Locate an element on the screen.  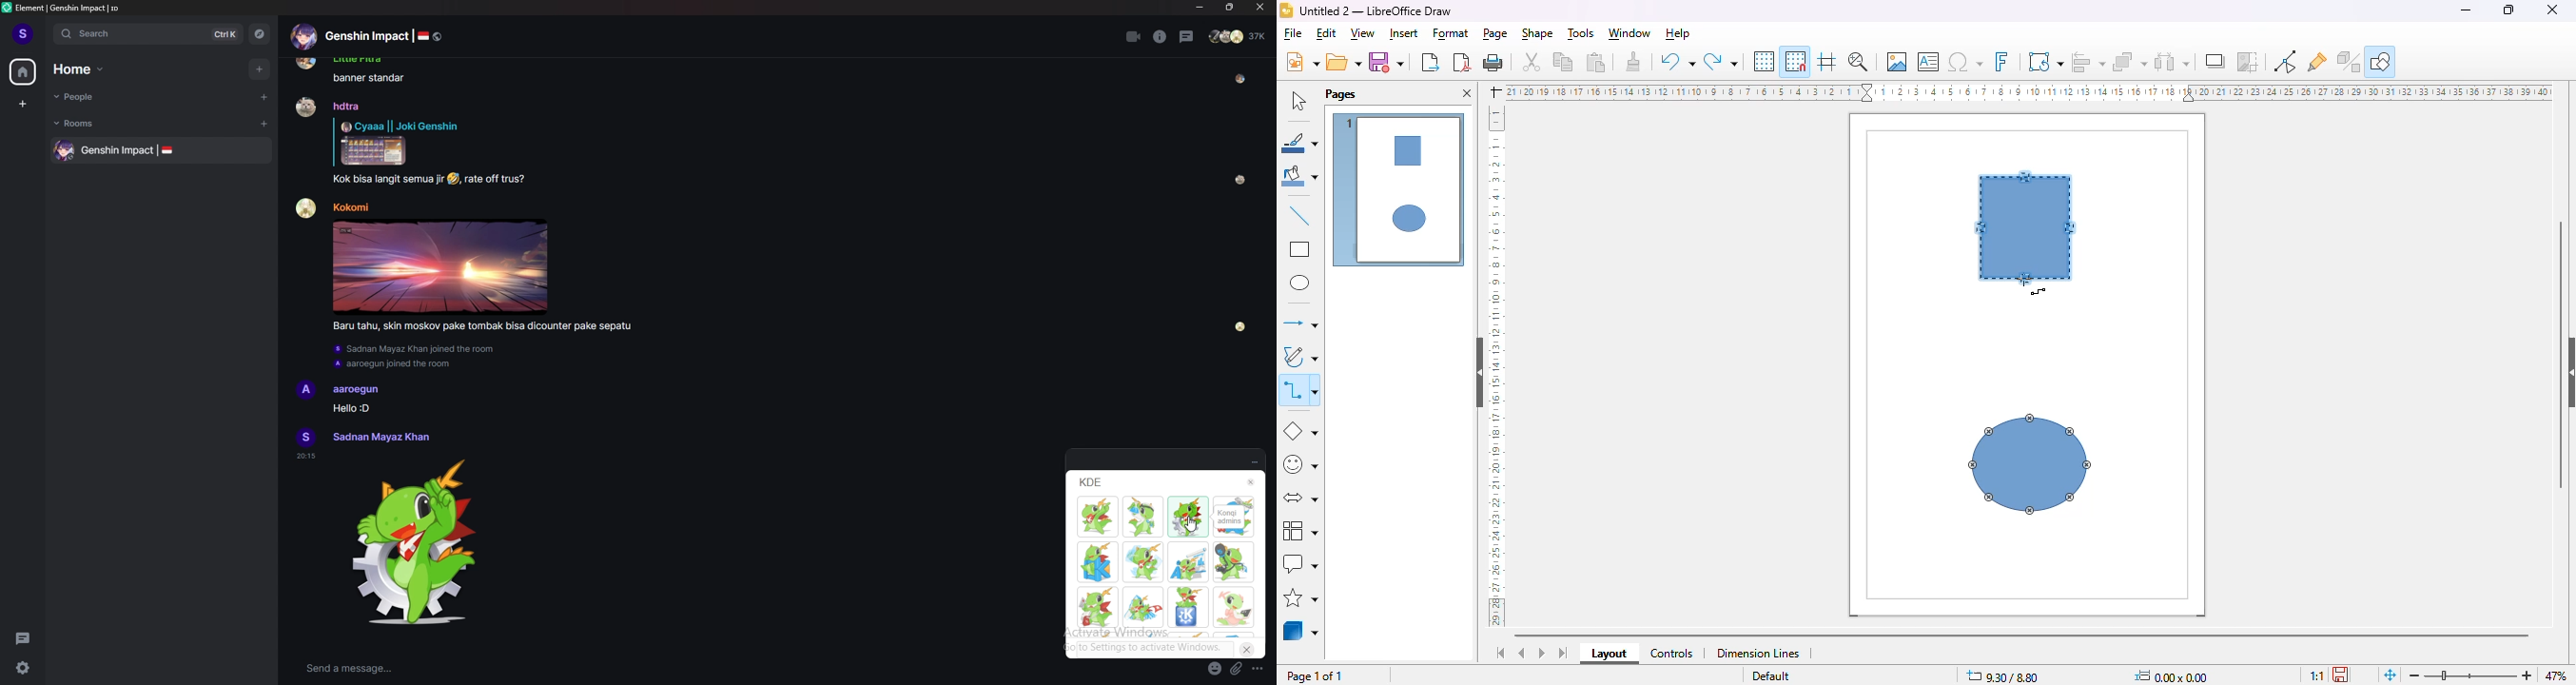
resize is located at coordinates (1230, 7).